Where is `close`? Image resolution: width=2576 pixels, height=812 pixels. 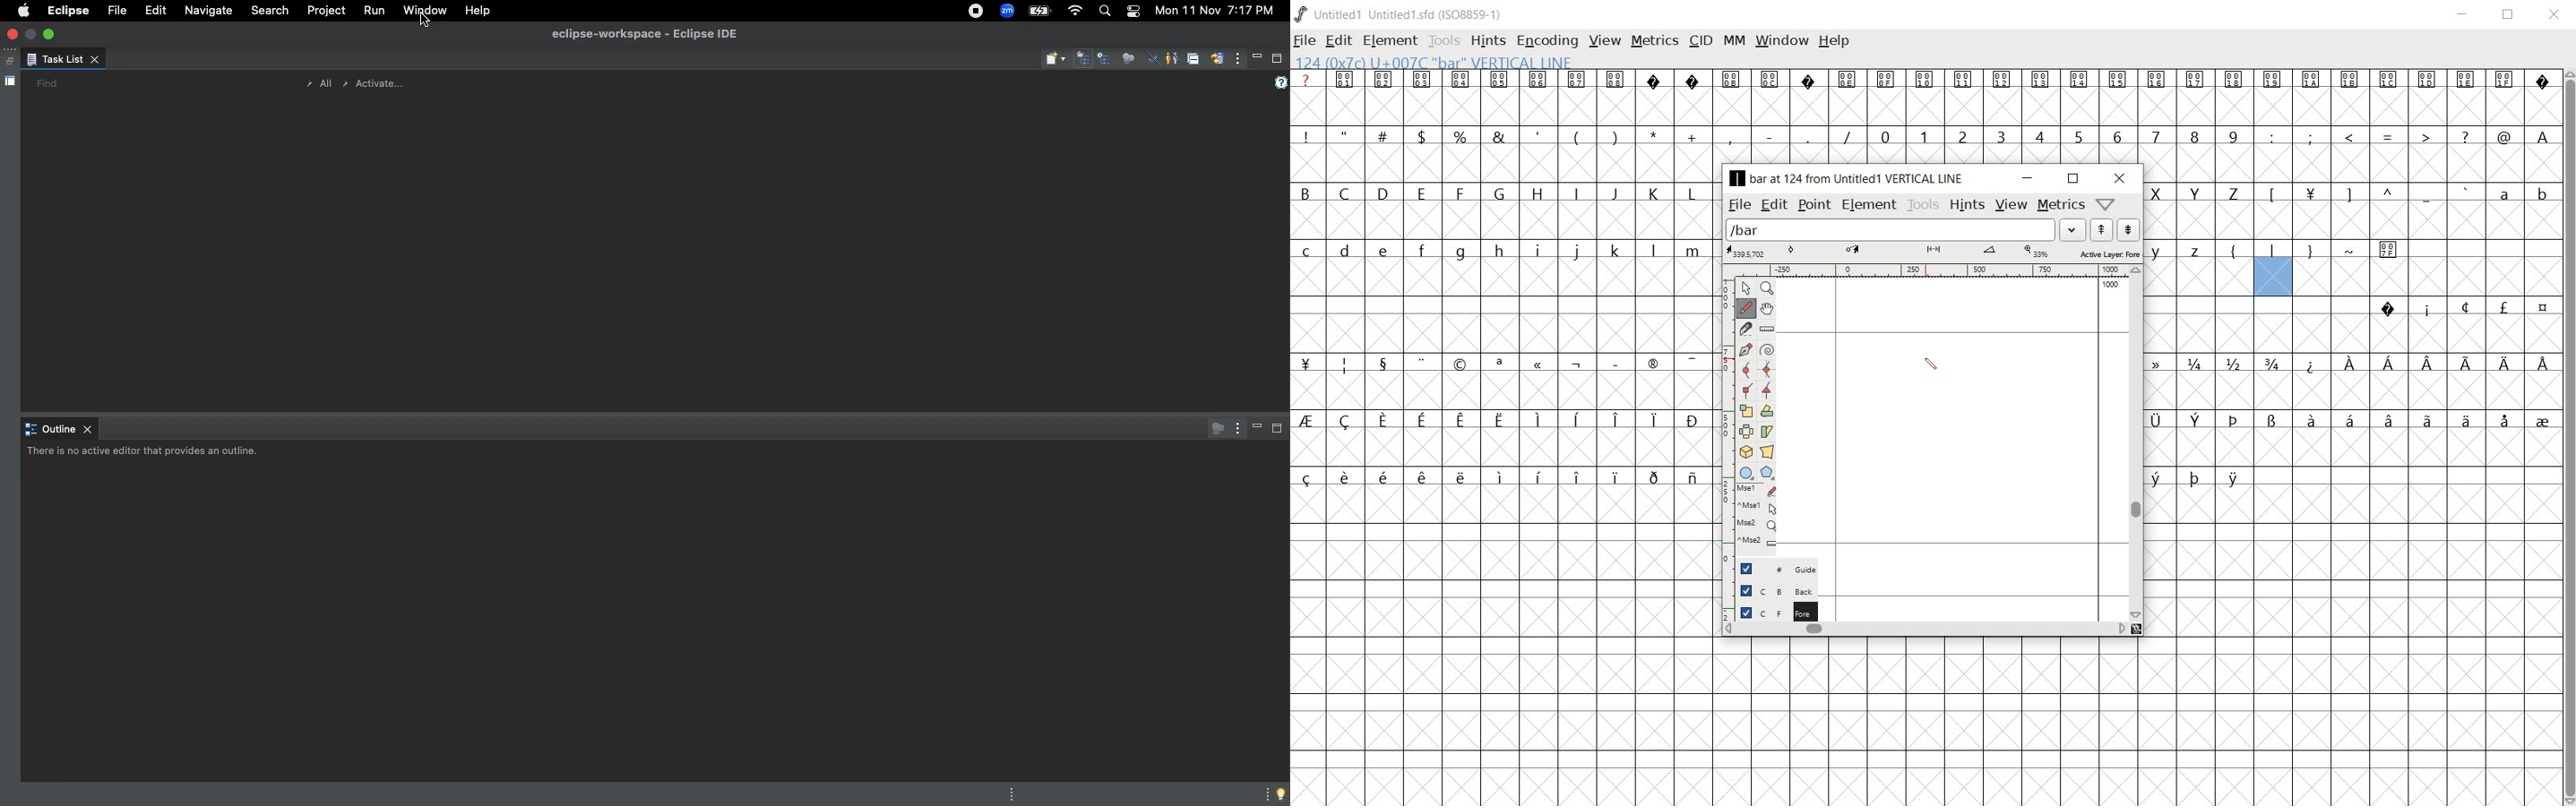
close is located at coordinates (2556, 16).